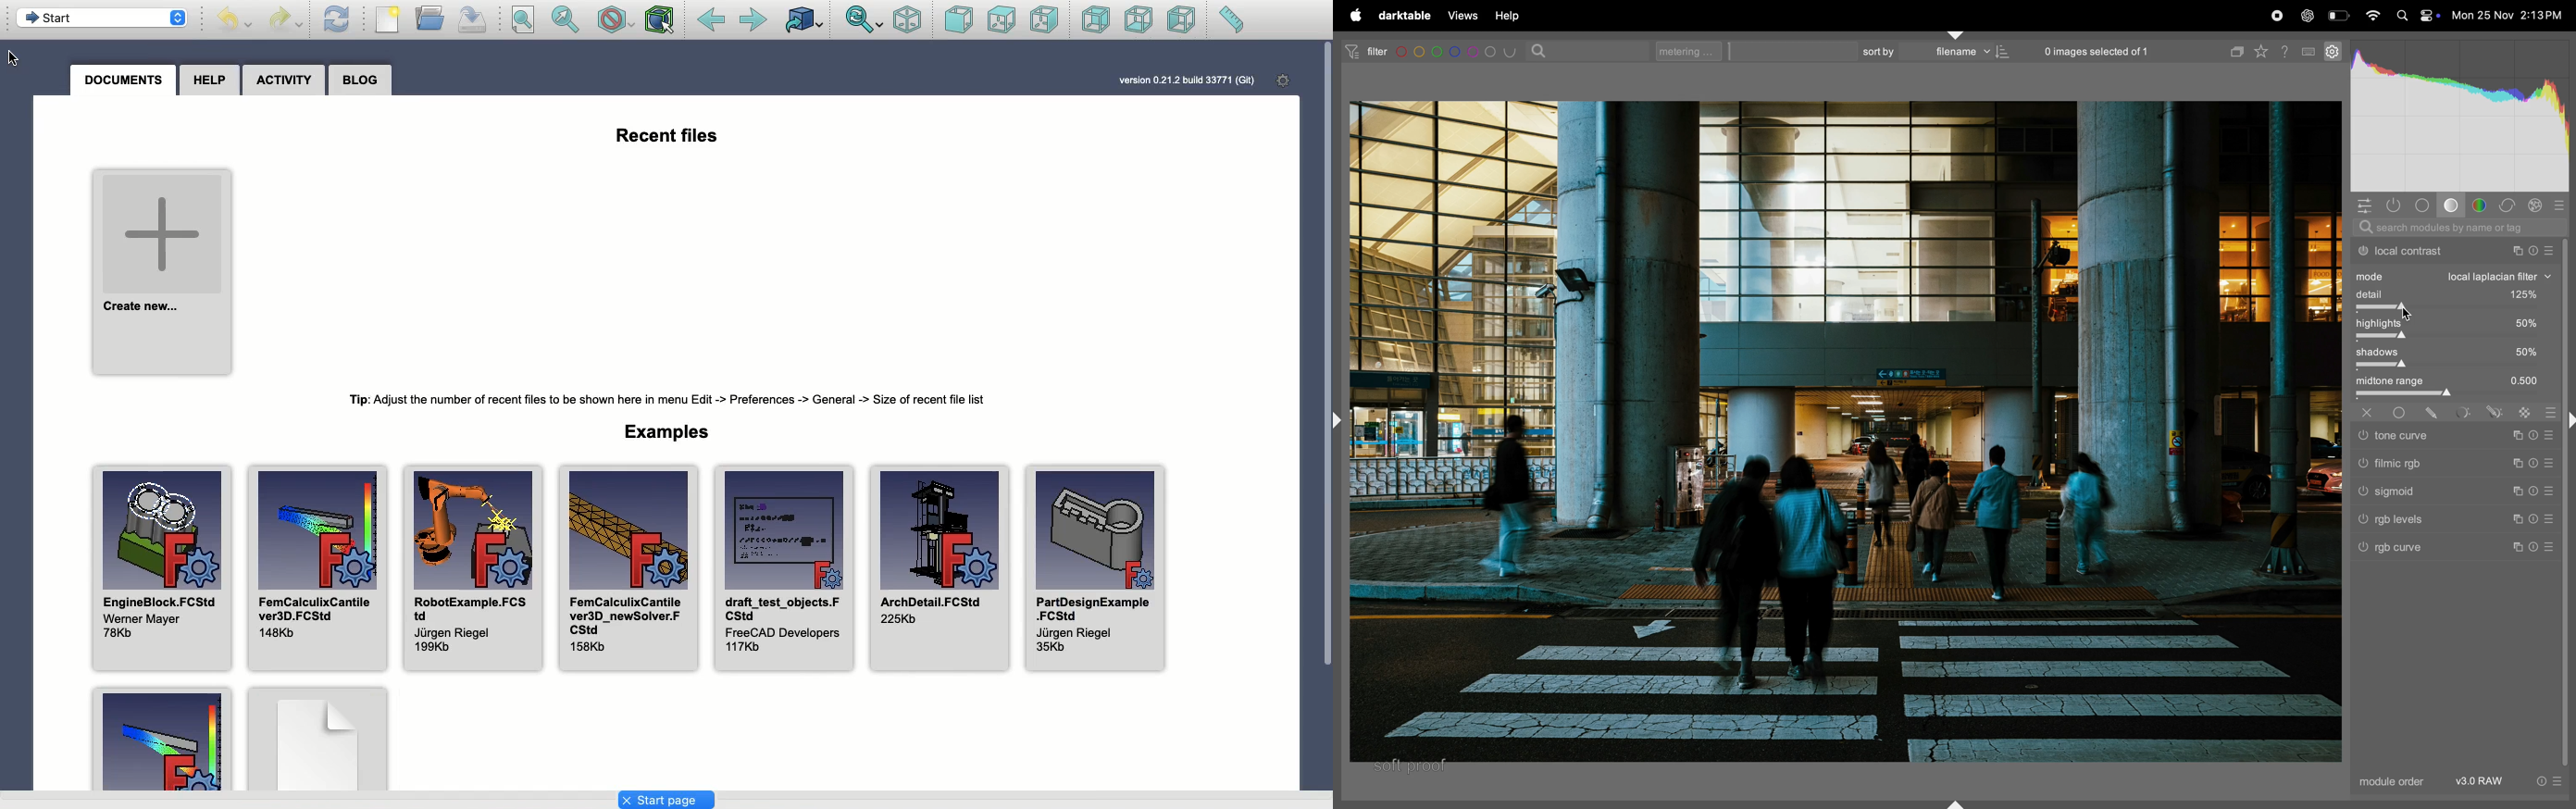 The width and height of the screenshot is (2576, 812). I want to click on version 0.21.2 build 33771 (Git), so click(1188, 80).